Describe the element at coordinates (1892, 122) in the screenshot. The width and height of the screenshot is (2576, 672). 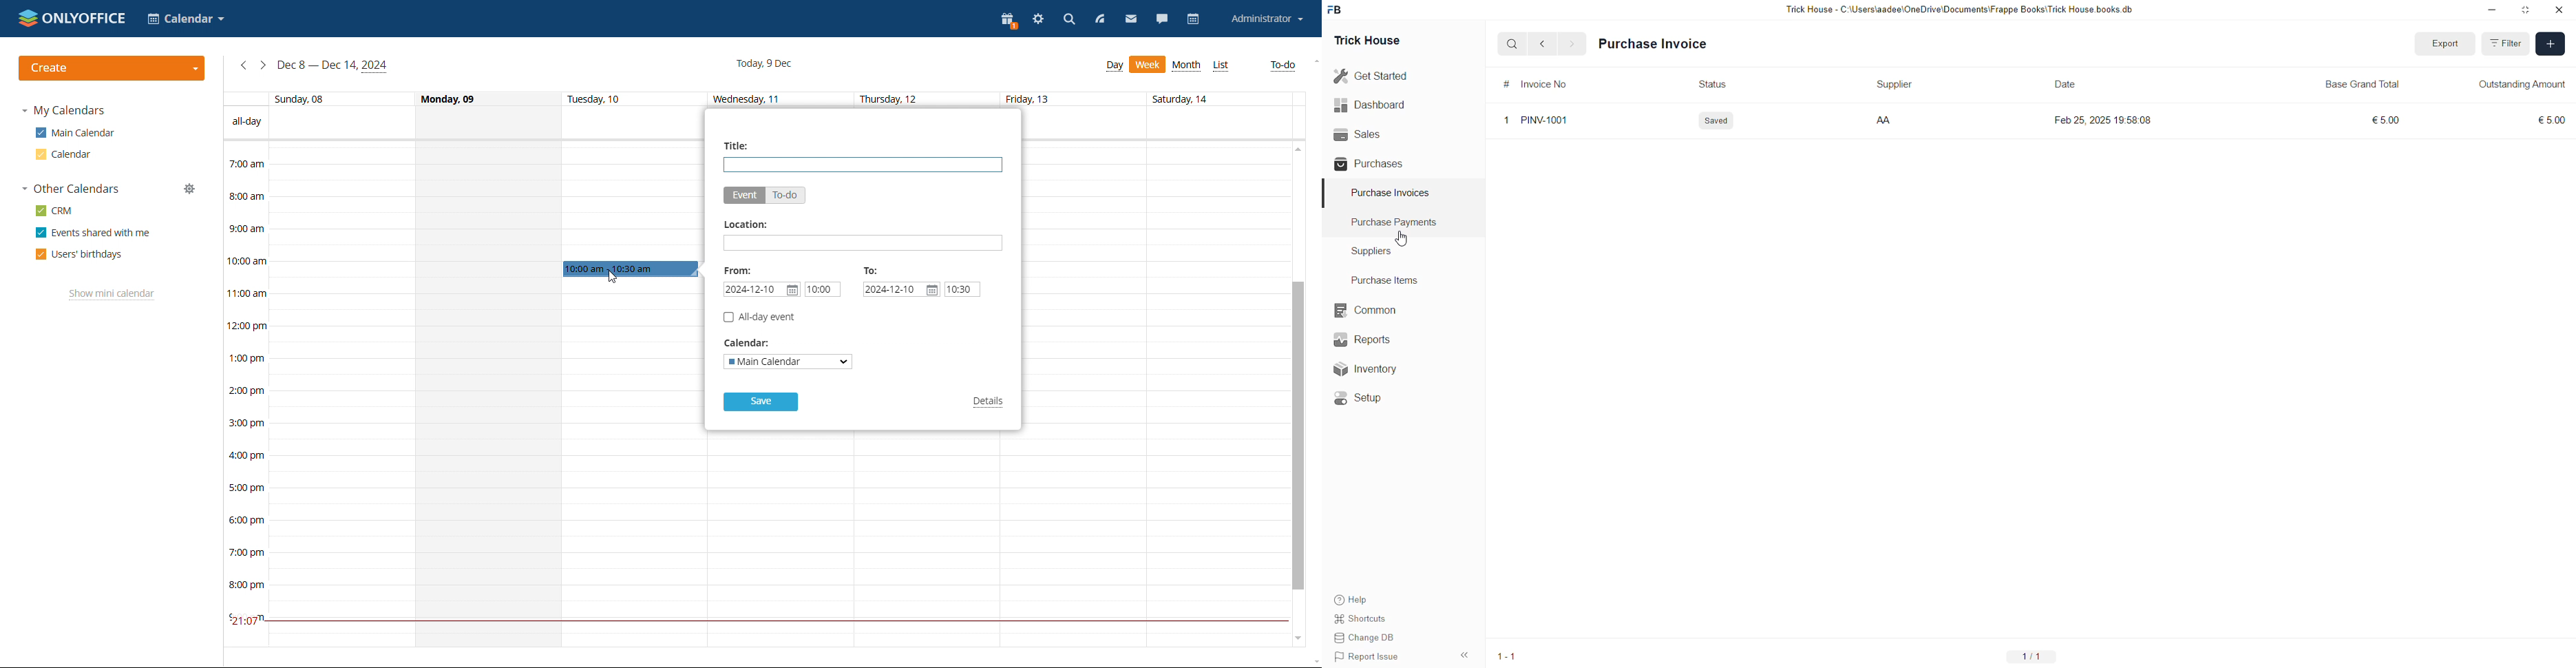
I see `AA` at that location.